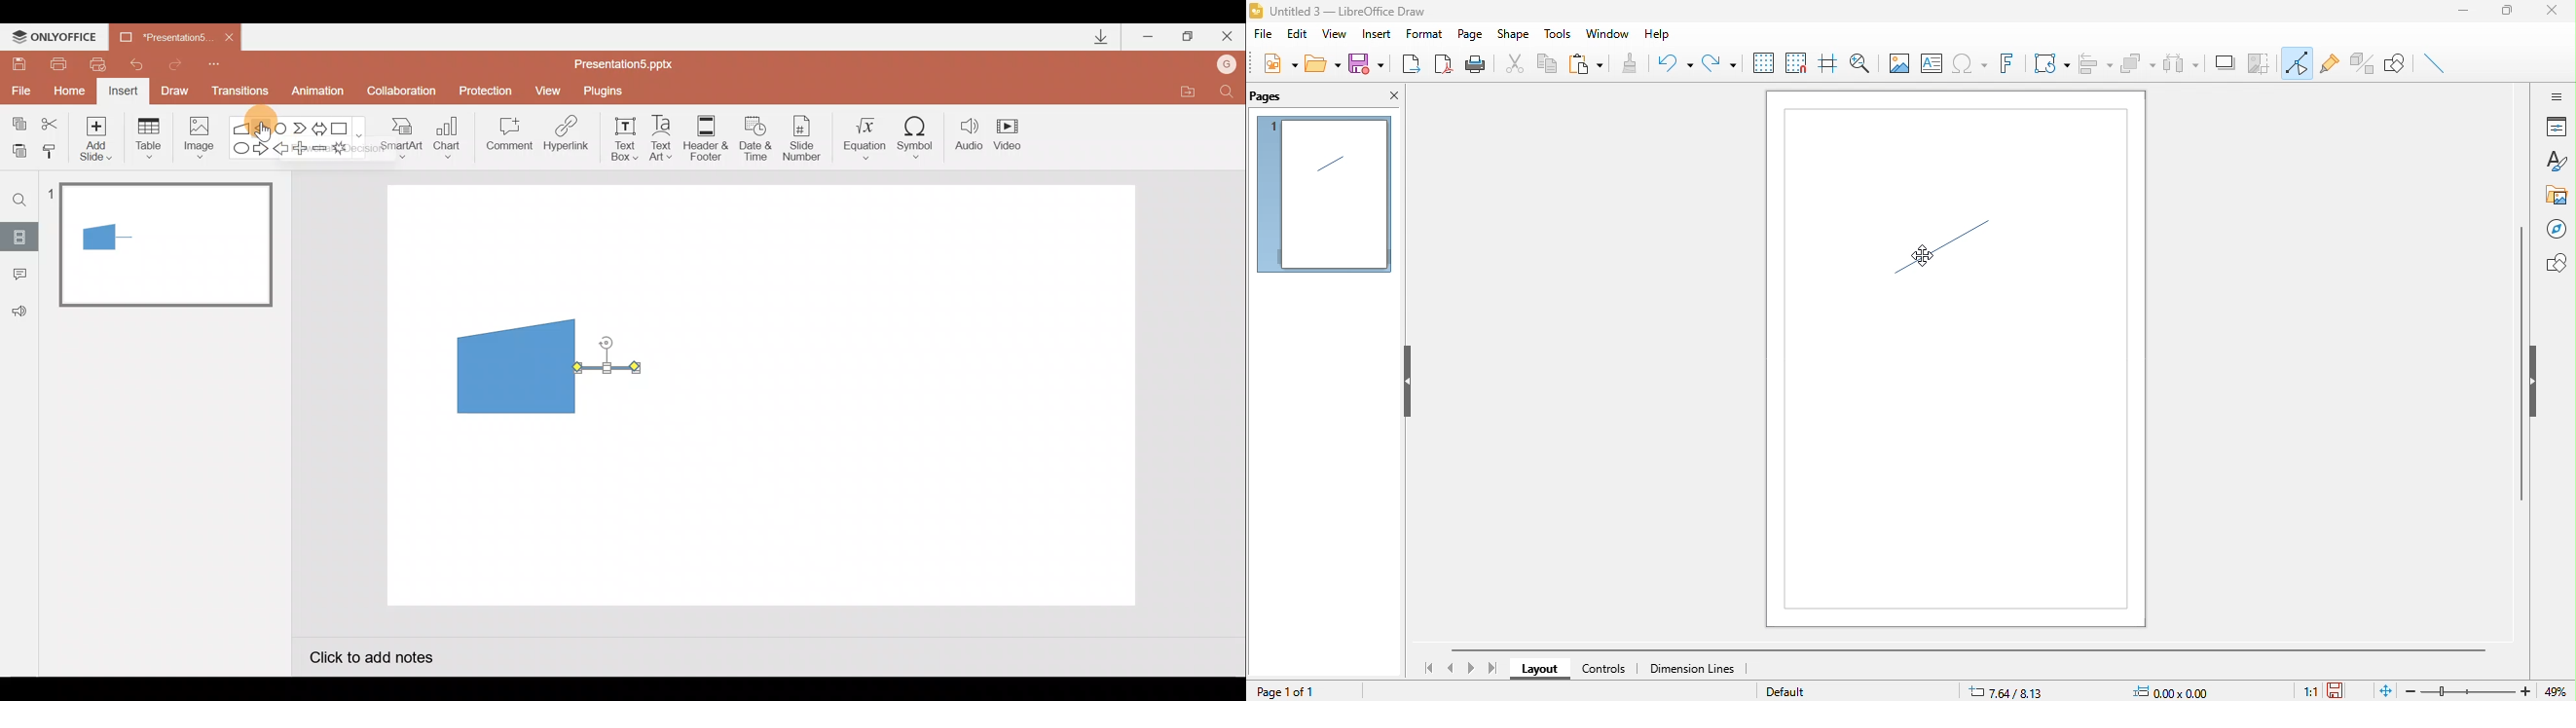 The height and width of the screenshot is (728, 2576). Describe the element at coordinates (2309, 691) in the screenshot. I see `1:1` at that location.